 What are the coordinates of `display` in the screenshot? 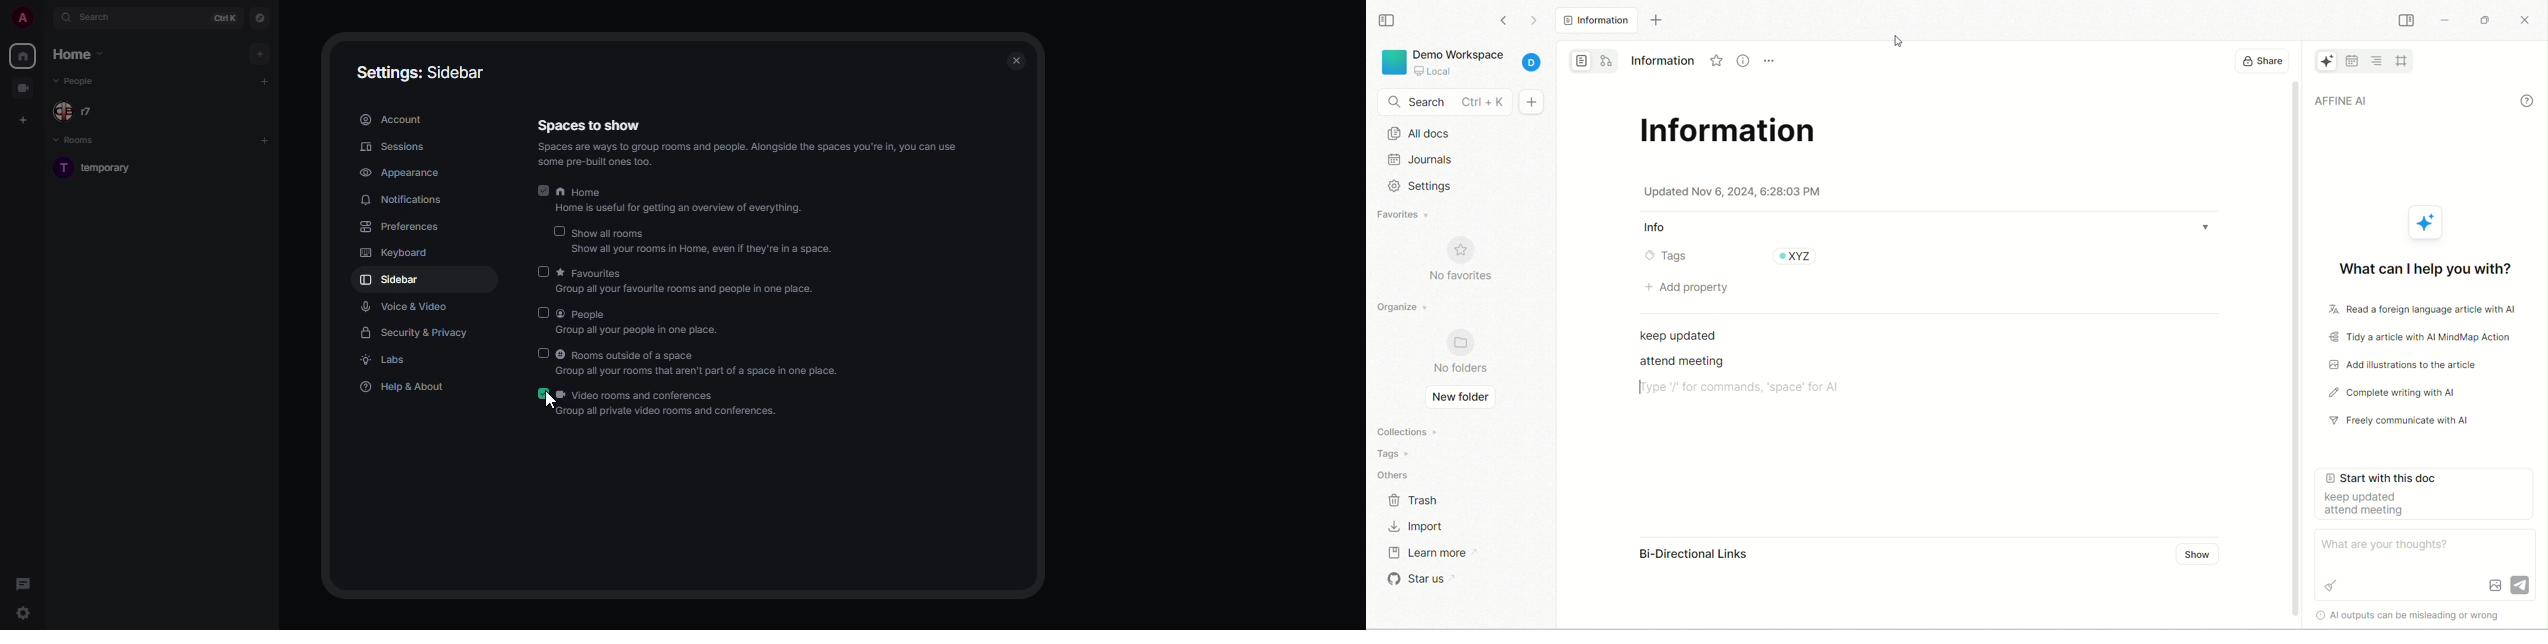 It's located at (2257, 62).